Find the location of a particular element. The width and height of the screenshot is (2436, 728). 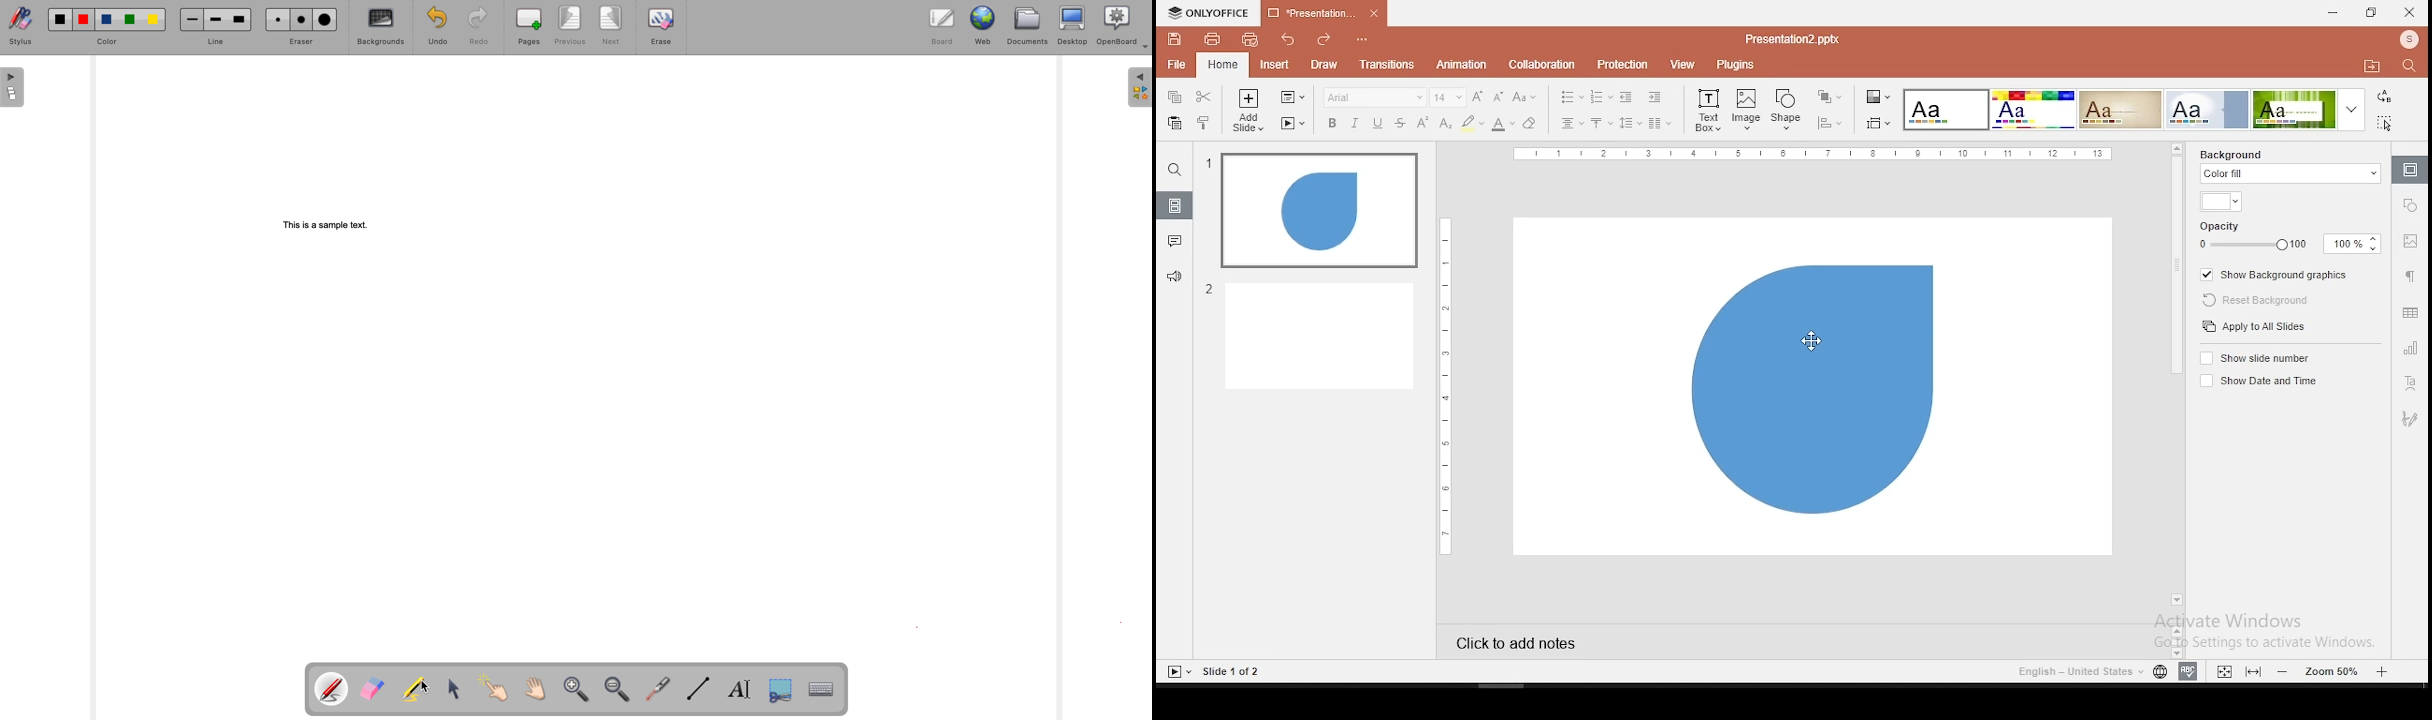

change color theme is located at coordinates (1877, 98).